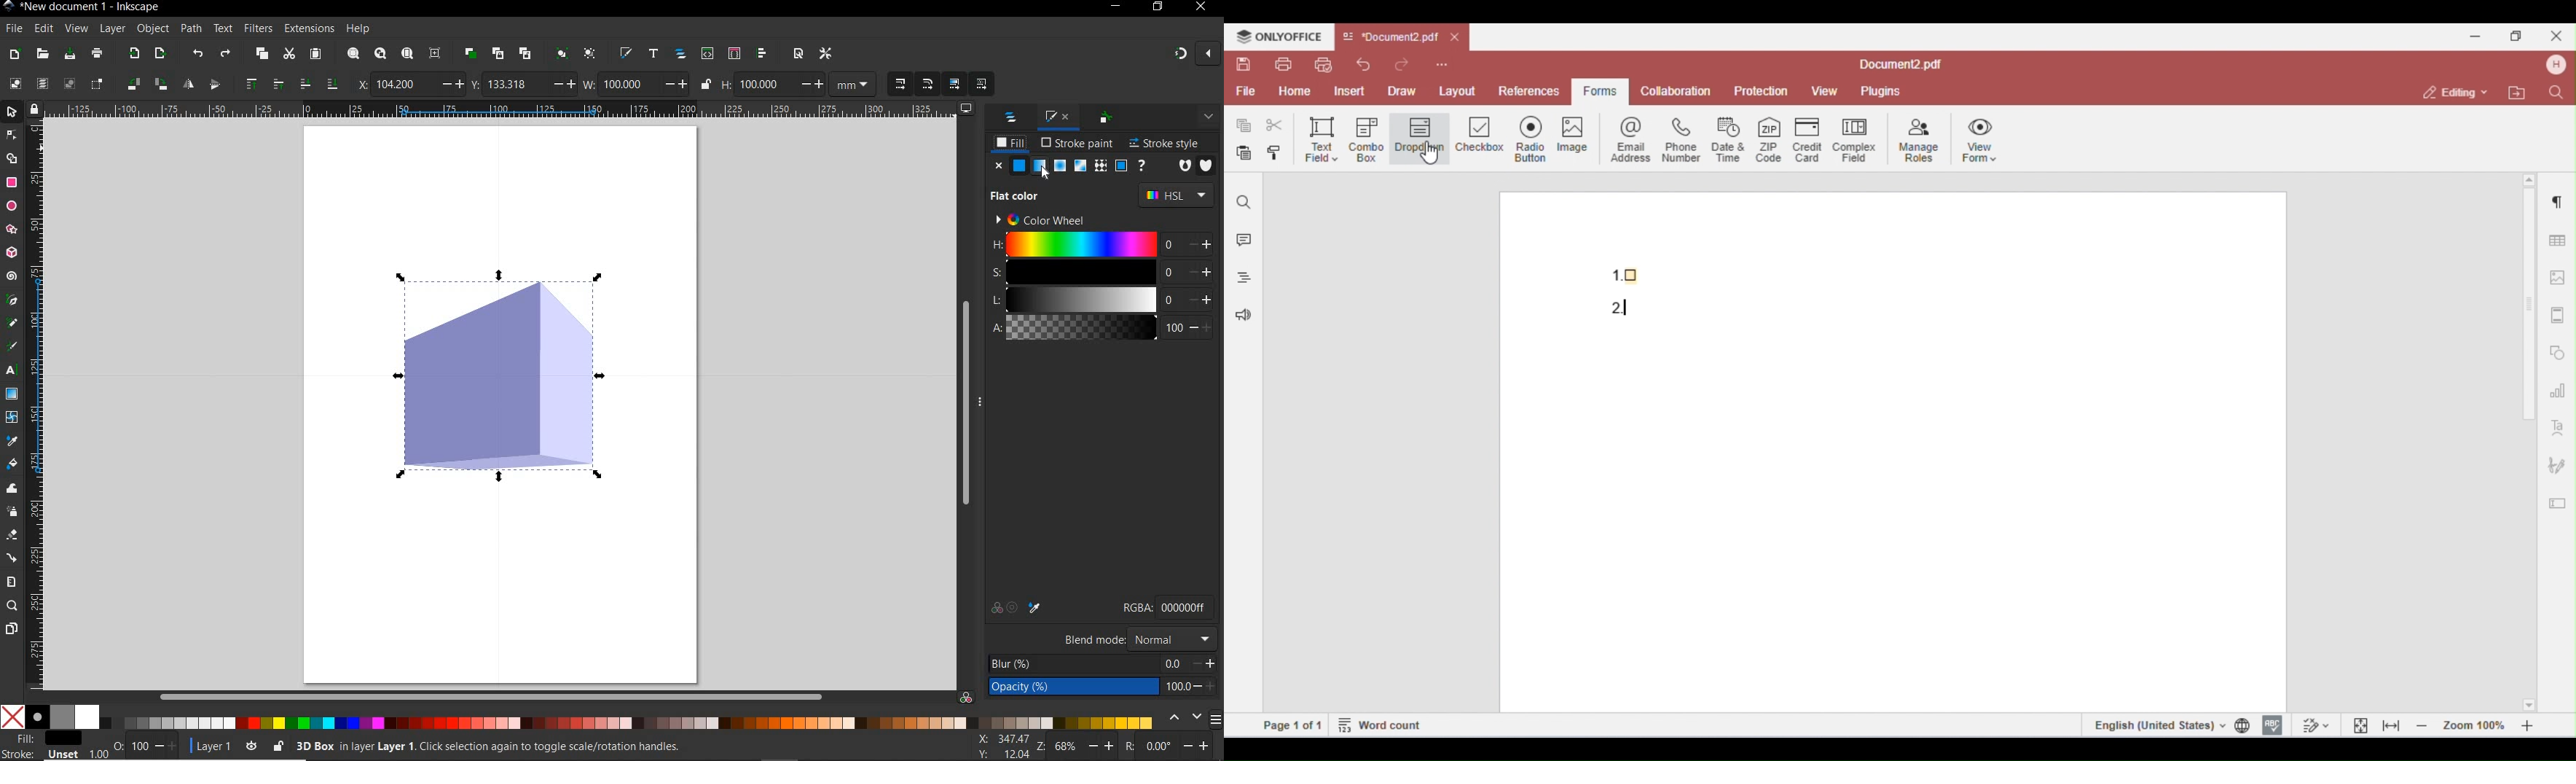 The height and width of the screenshot is (784, 2576). Describe the element at coordinates (1081, 299) in the screenshot. I see `L` at that location.